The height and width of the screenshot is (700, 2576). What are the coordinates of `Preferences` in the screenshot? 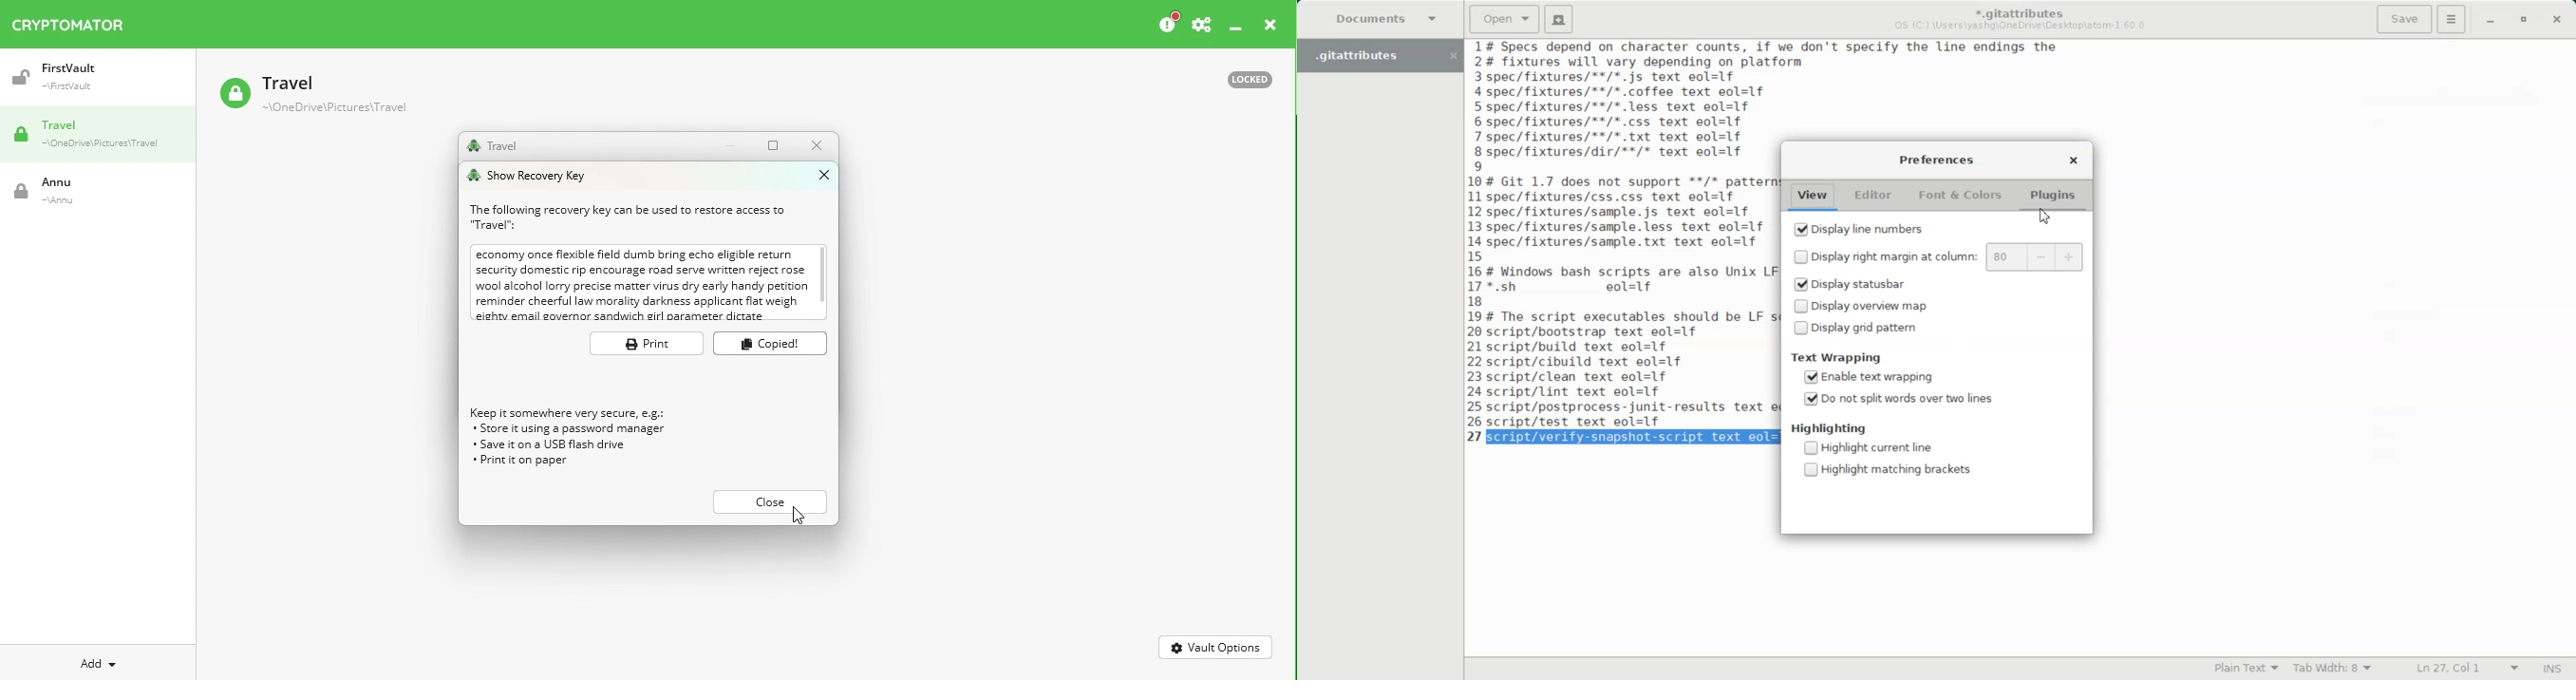 It's located at (1936, 159).